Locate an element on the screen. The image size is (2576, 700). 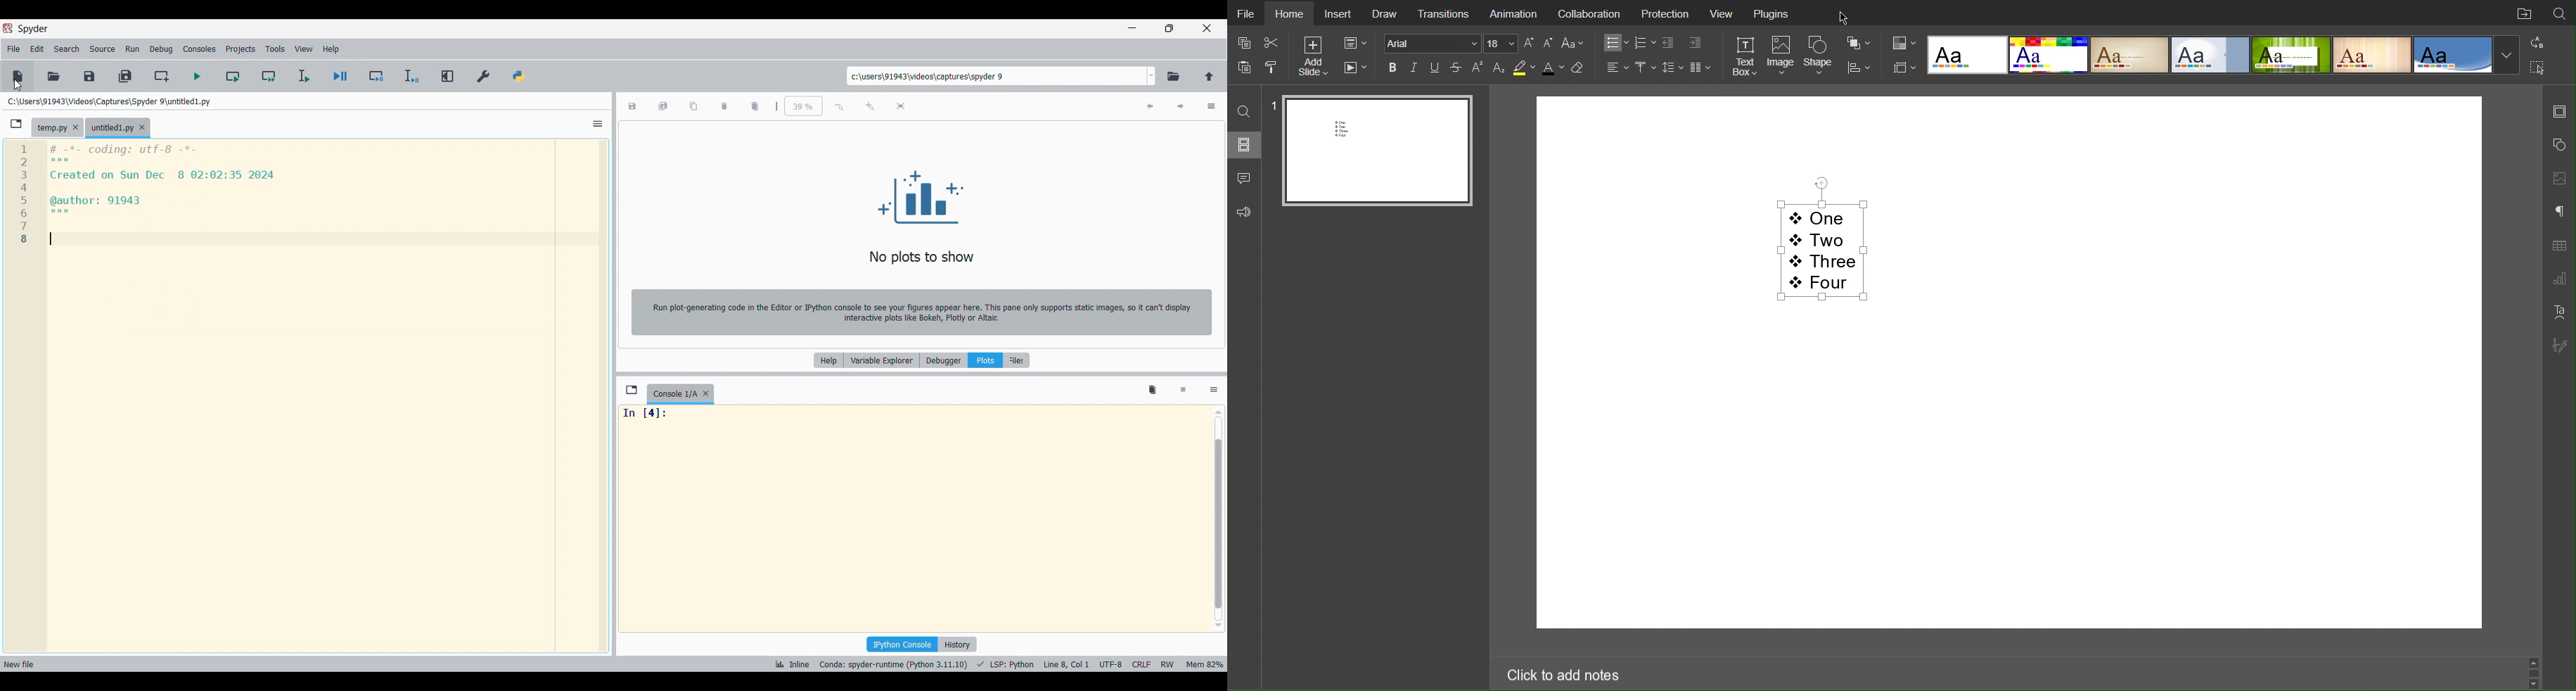
new file is located at coordinates (24, 664).